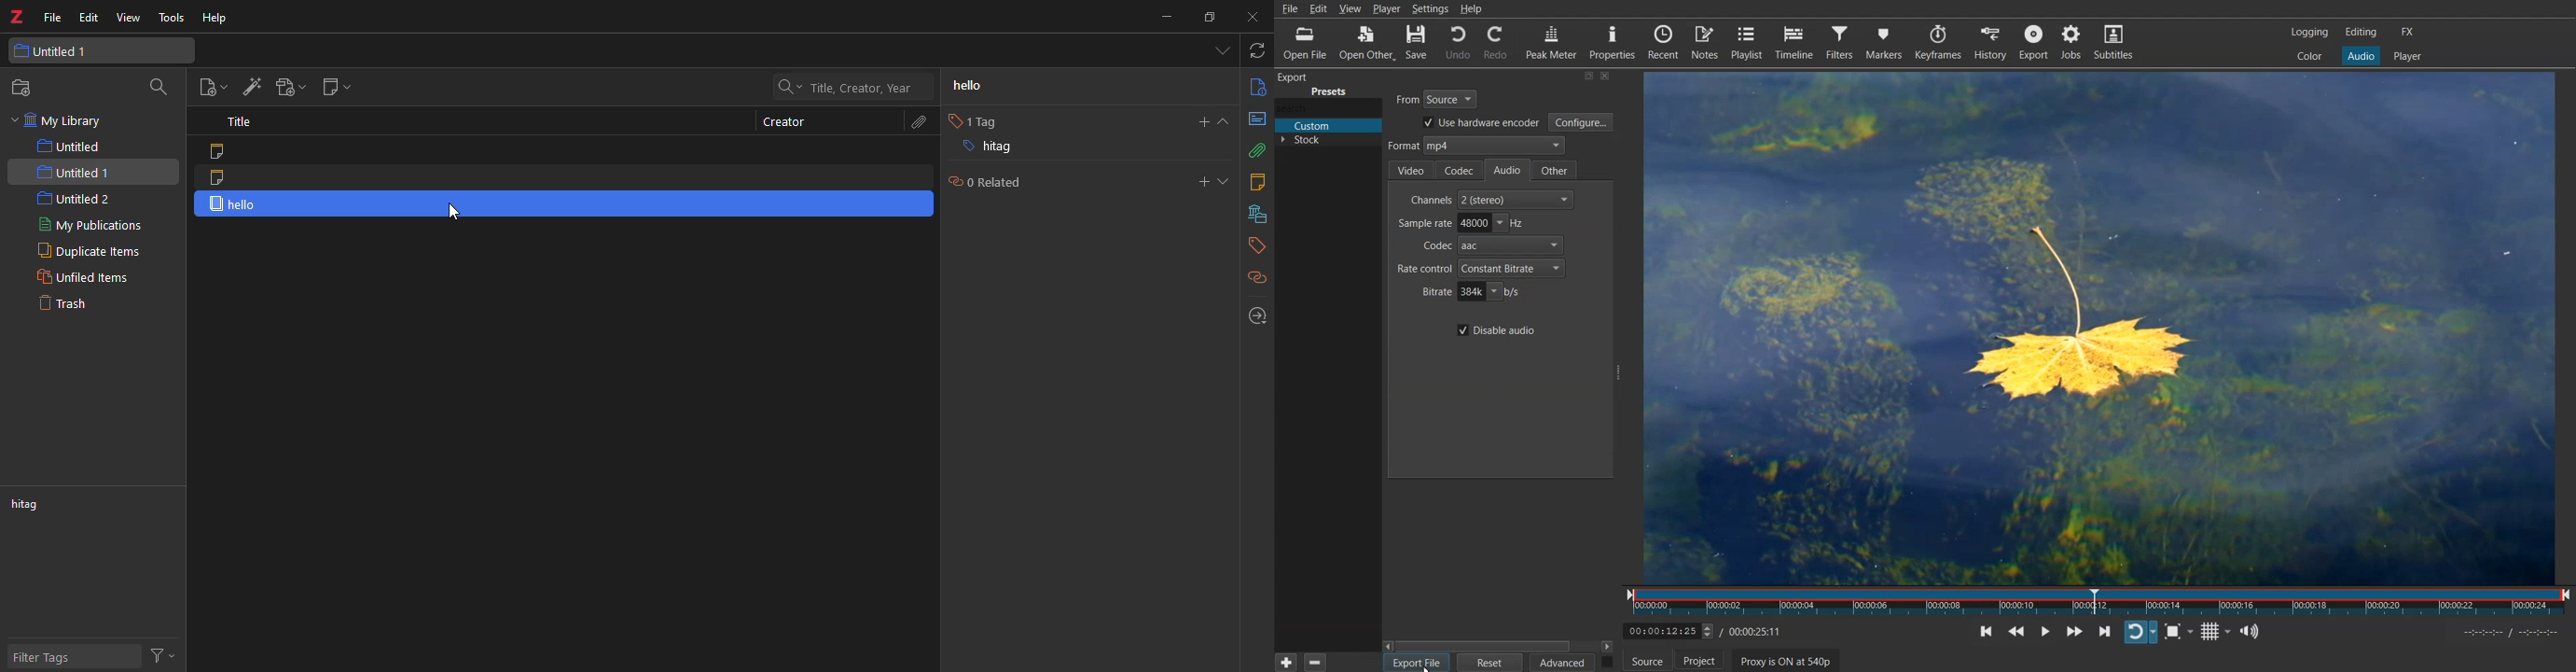 Image resolution: width=2576 pixels, height=672 pixels. I want to click on expand, so click(1225, 121).